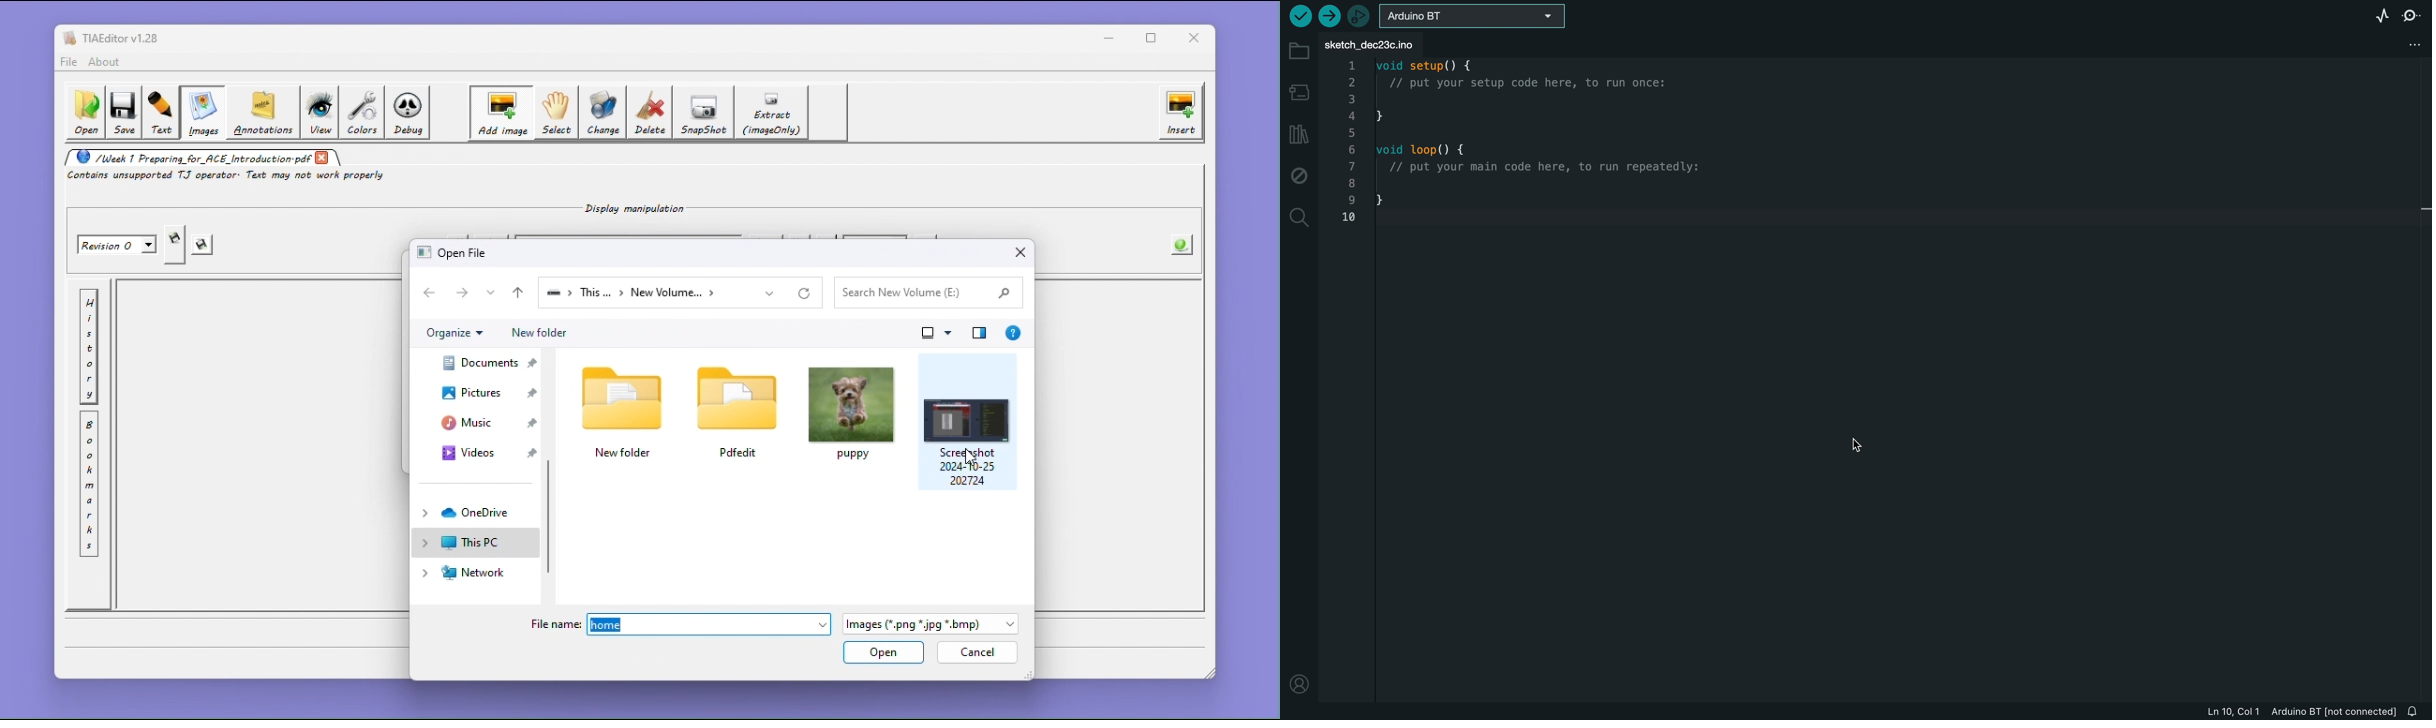 The height and width of the screenshot is (728, 2436). I want to click on images (*.png*.jpg*.bmp), so click(930, 626).